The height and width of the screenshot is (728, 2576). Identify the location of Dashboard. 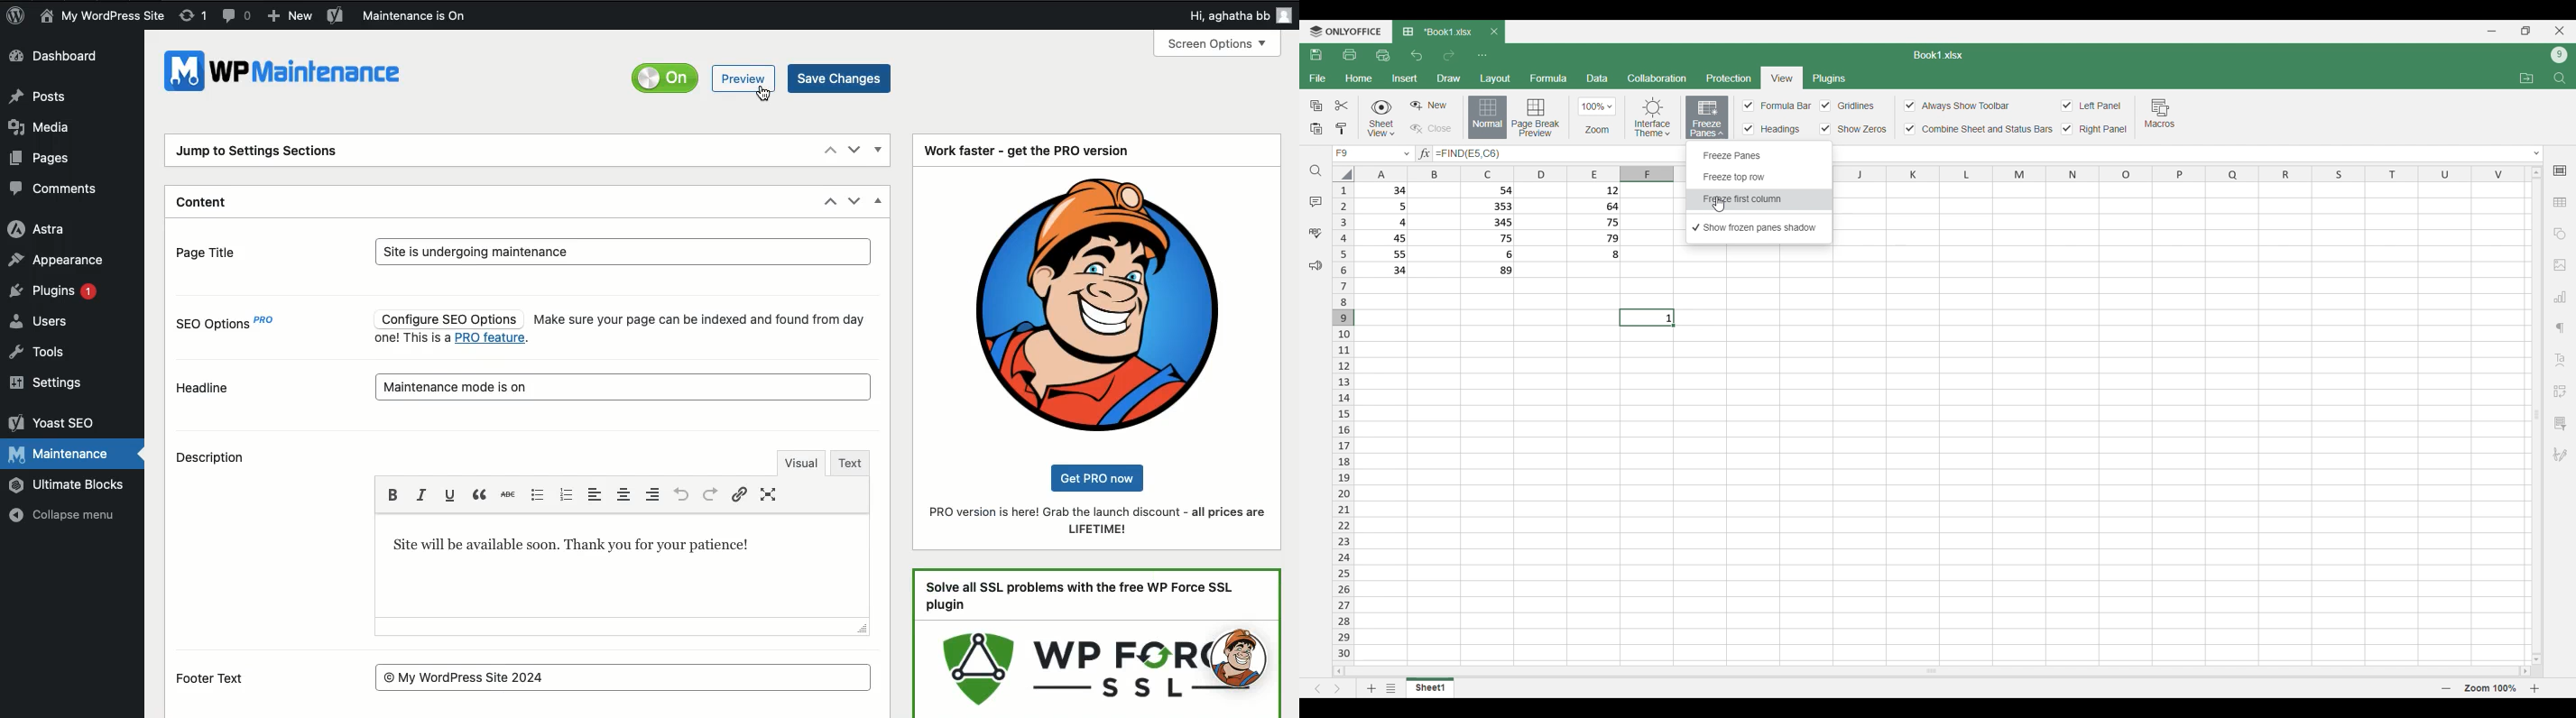
(57, 58).